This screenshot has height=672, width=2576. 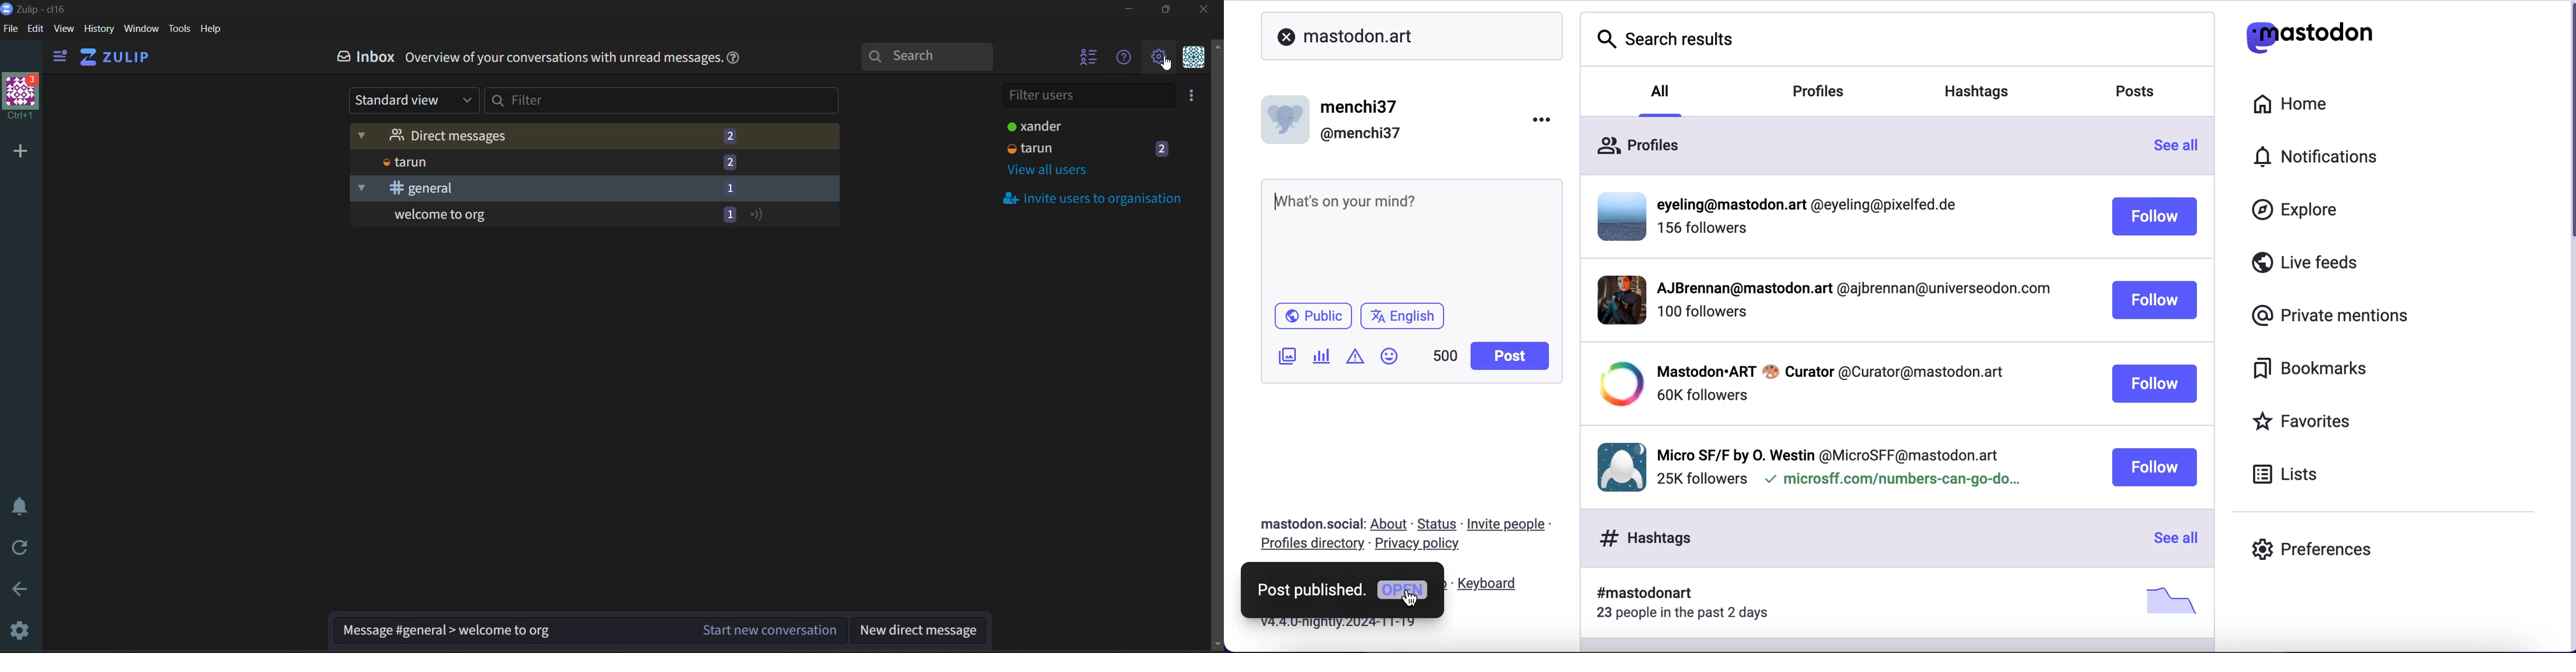 I want to click on file, so click(x=10, y=28).